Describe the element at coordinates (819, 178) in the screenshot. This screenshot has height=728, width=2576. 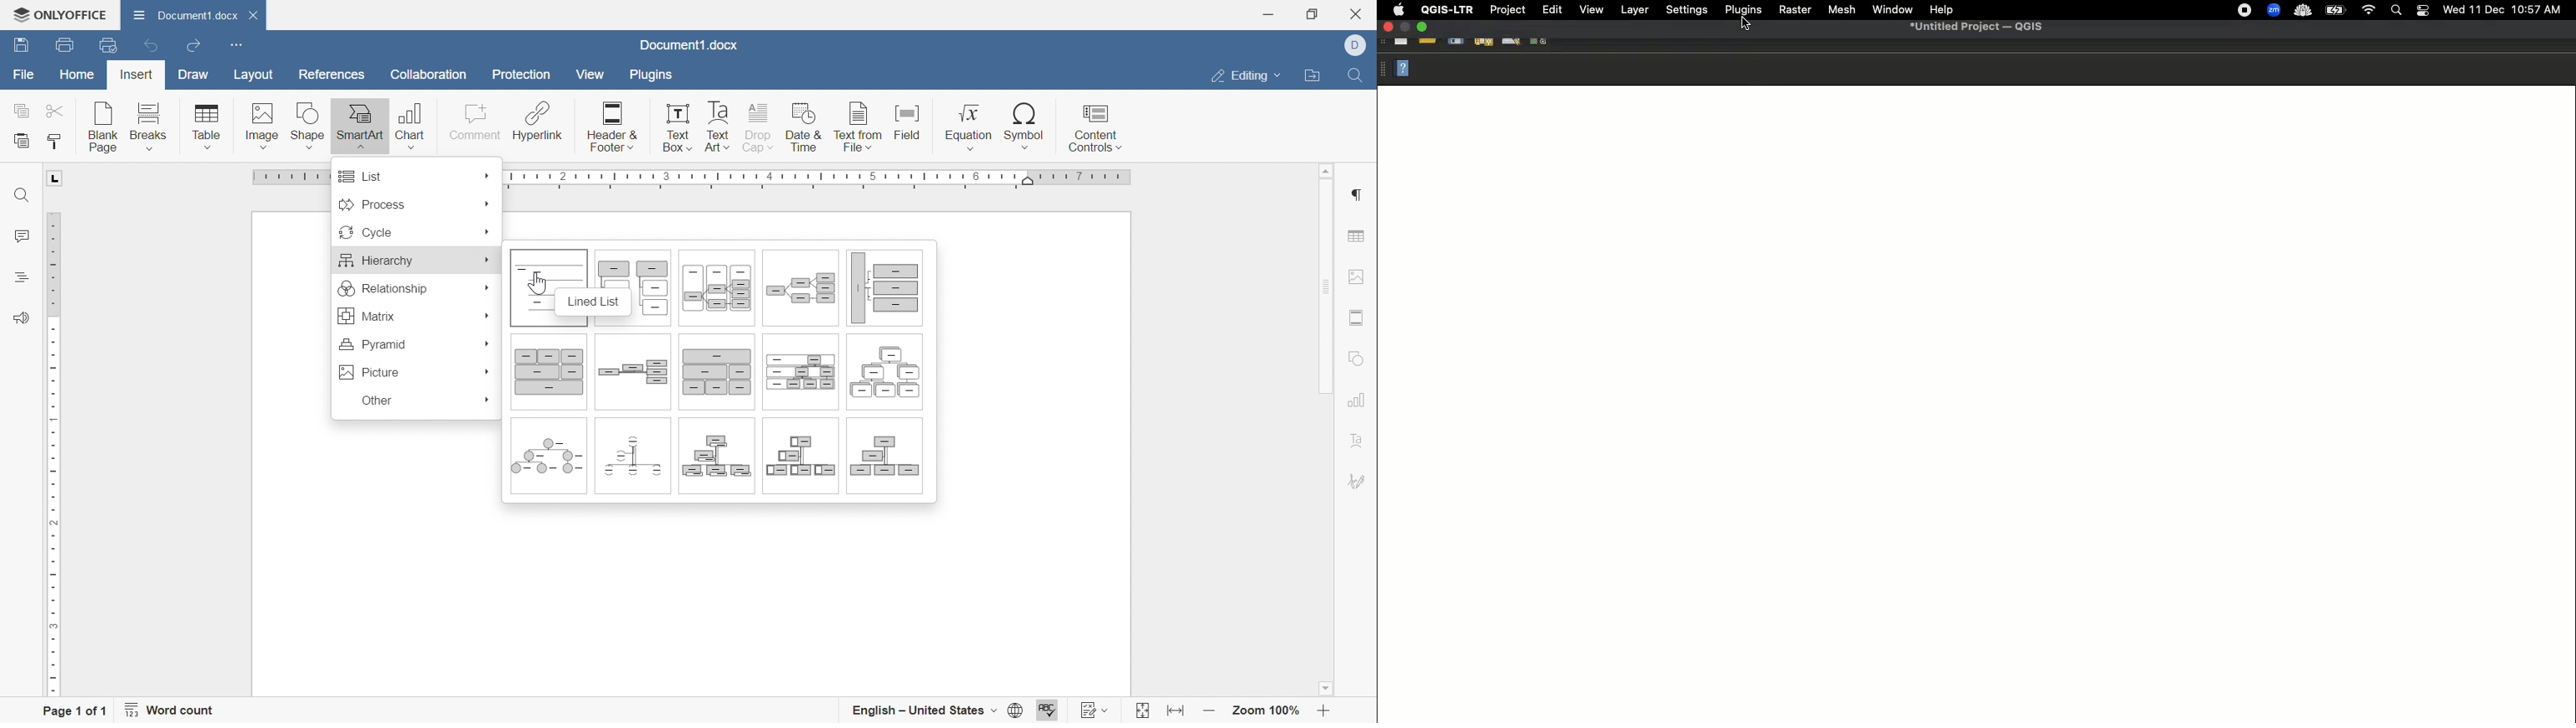
I see `Ruler` at that location.